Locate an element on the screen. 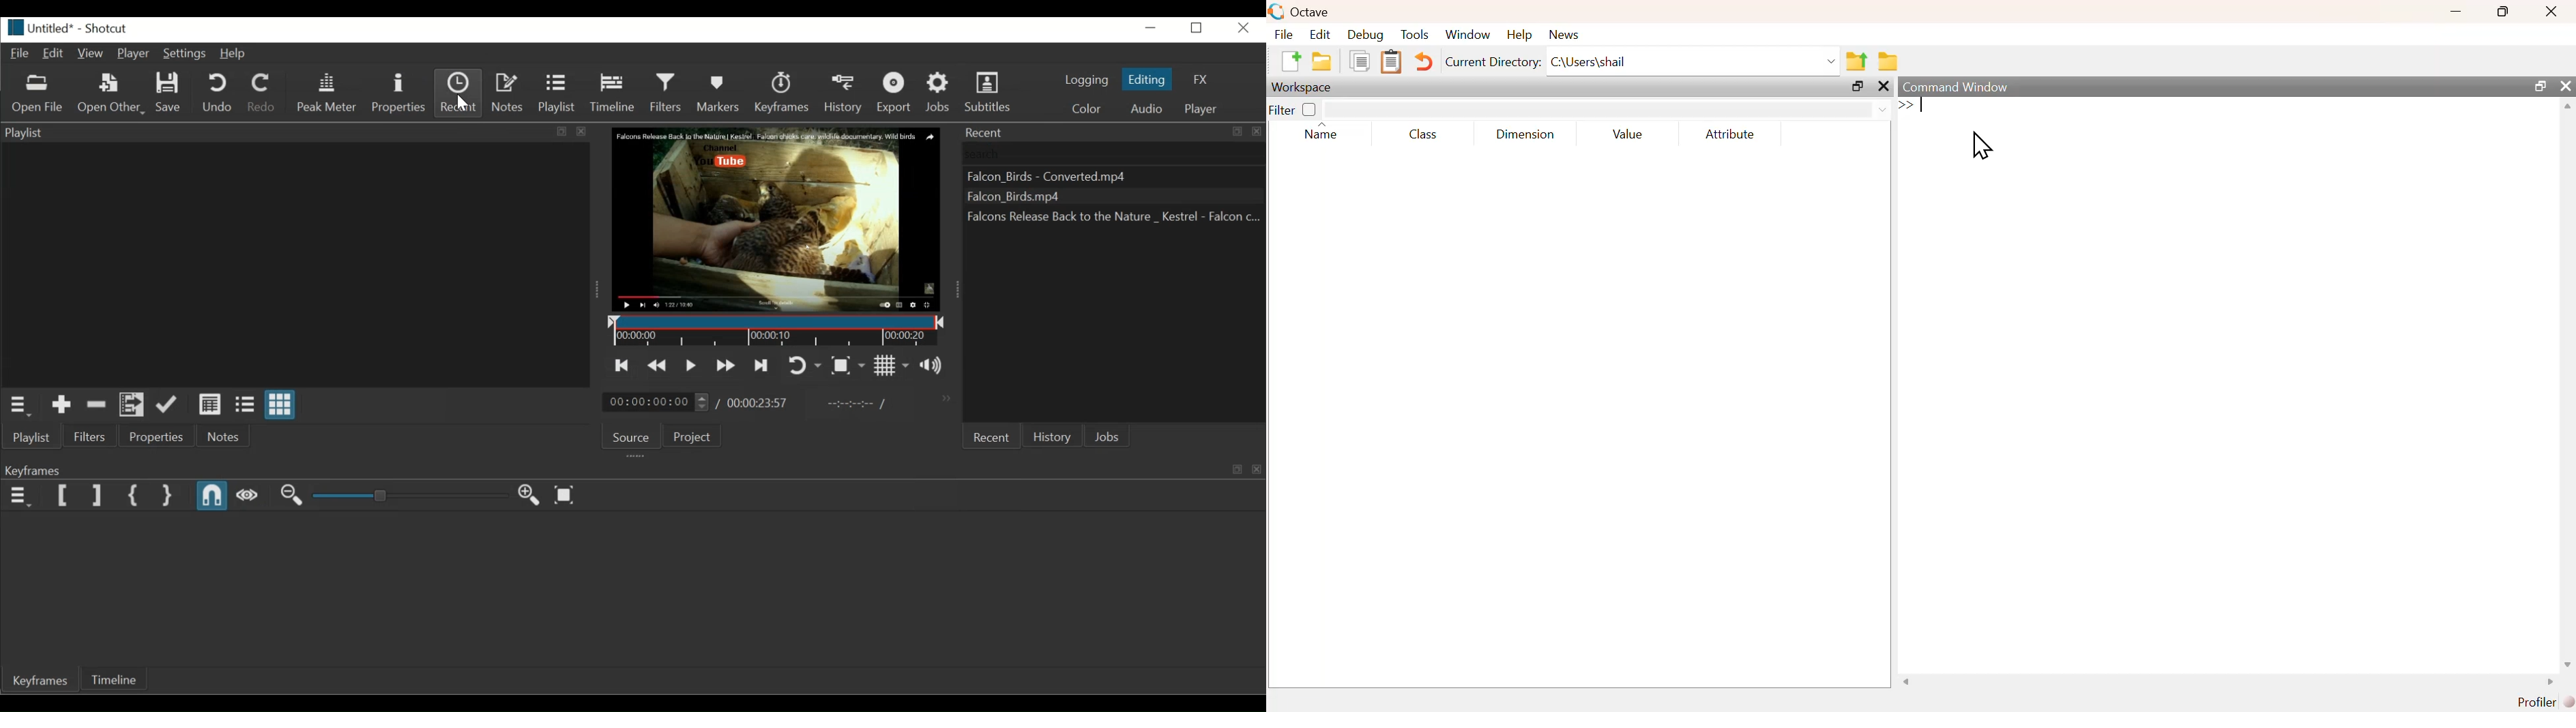  off is located at coordinates (1310, 108).